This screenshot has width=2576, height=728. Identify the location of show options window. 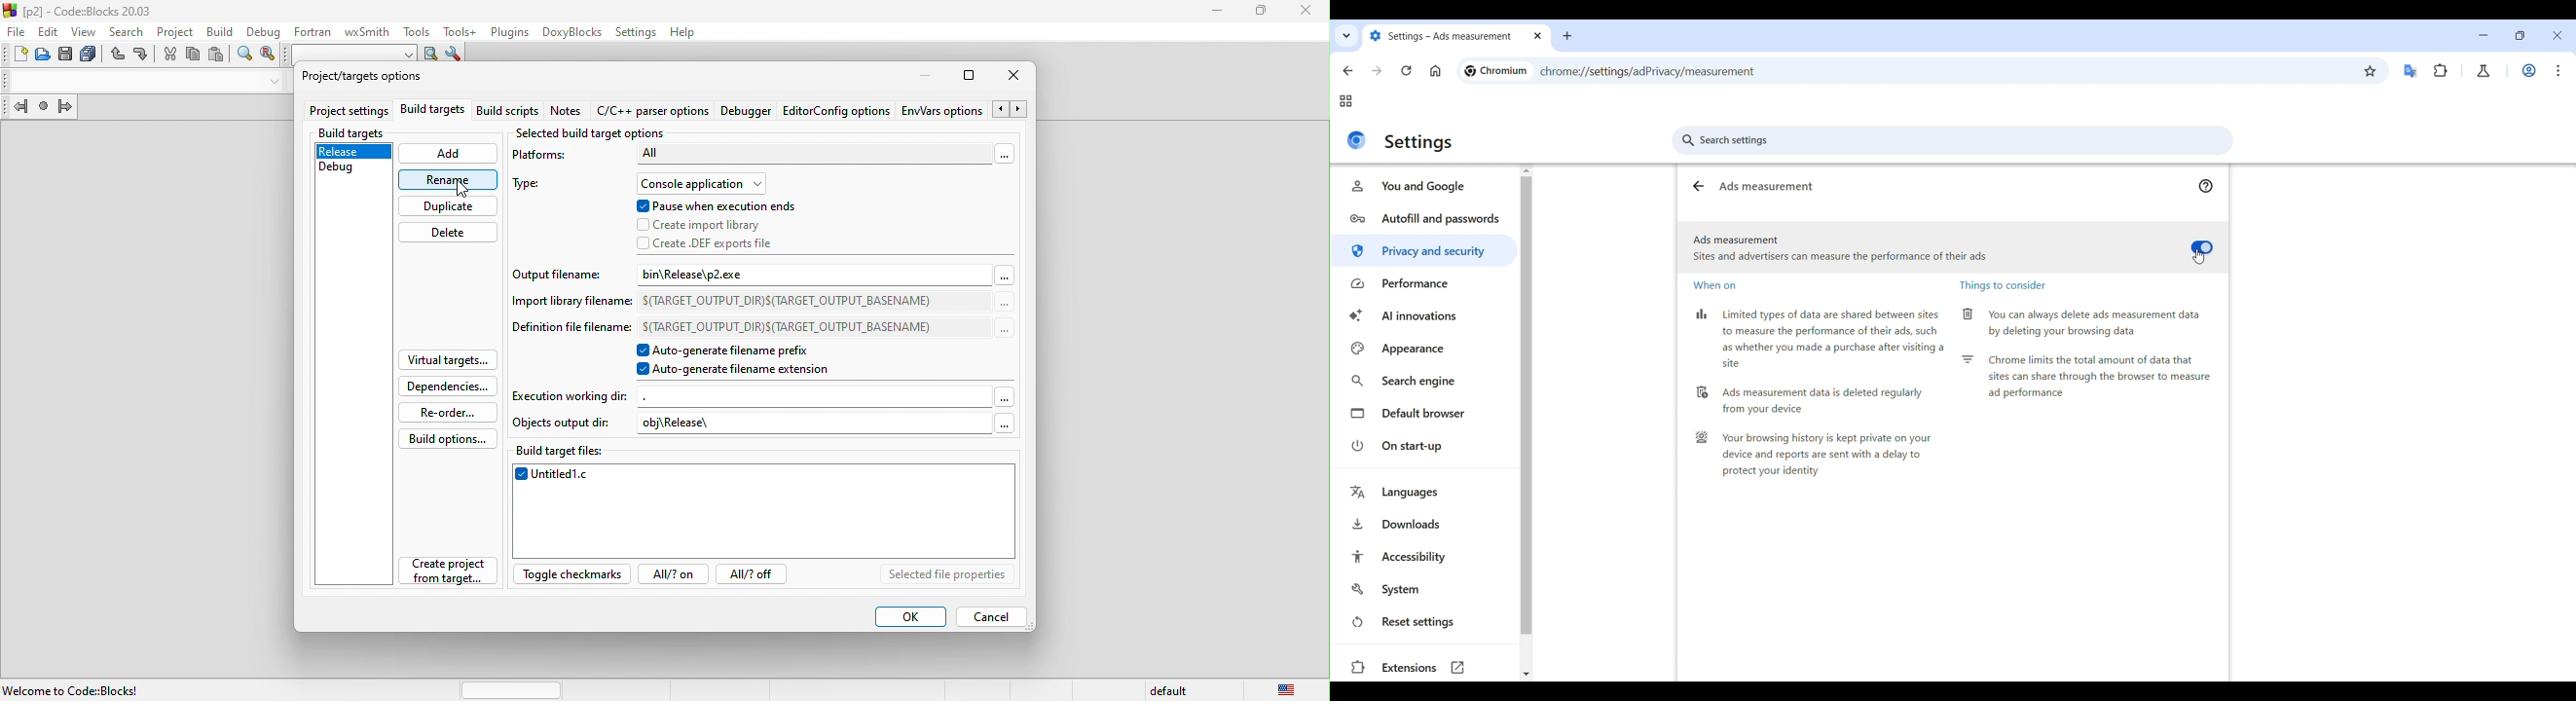
(454, 55).